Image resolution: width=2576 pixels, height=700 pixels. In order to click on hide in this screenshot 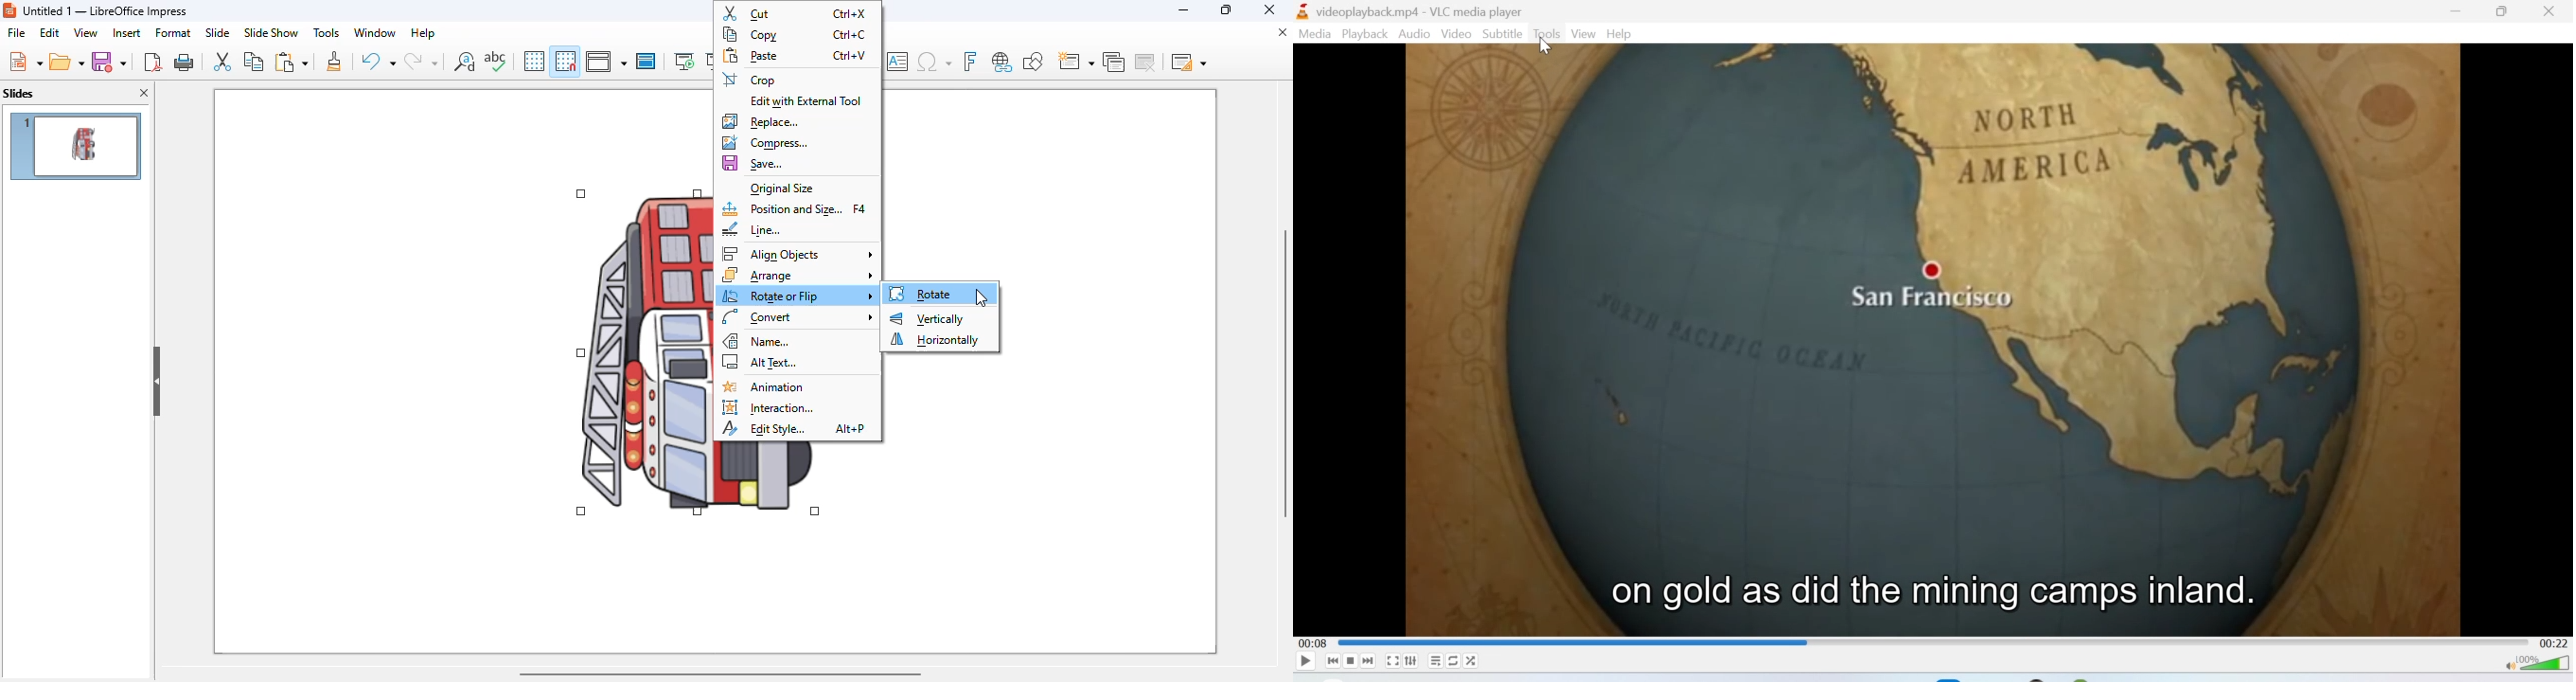, I will do `click(155, 382)`.